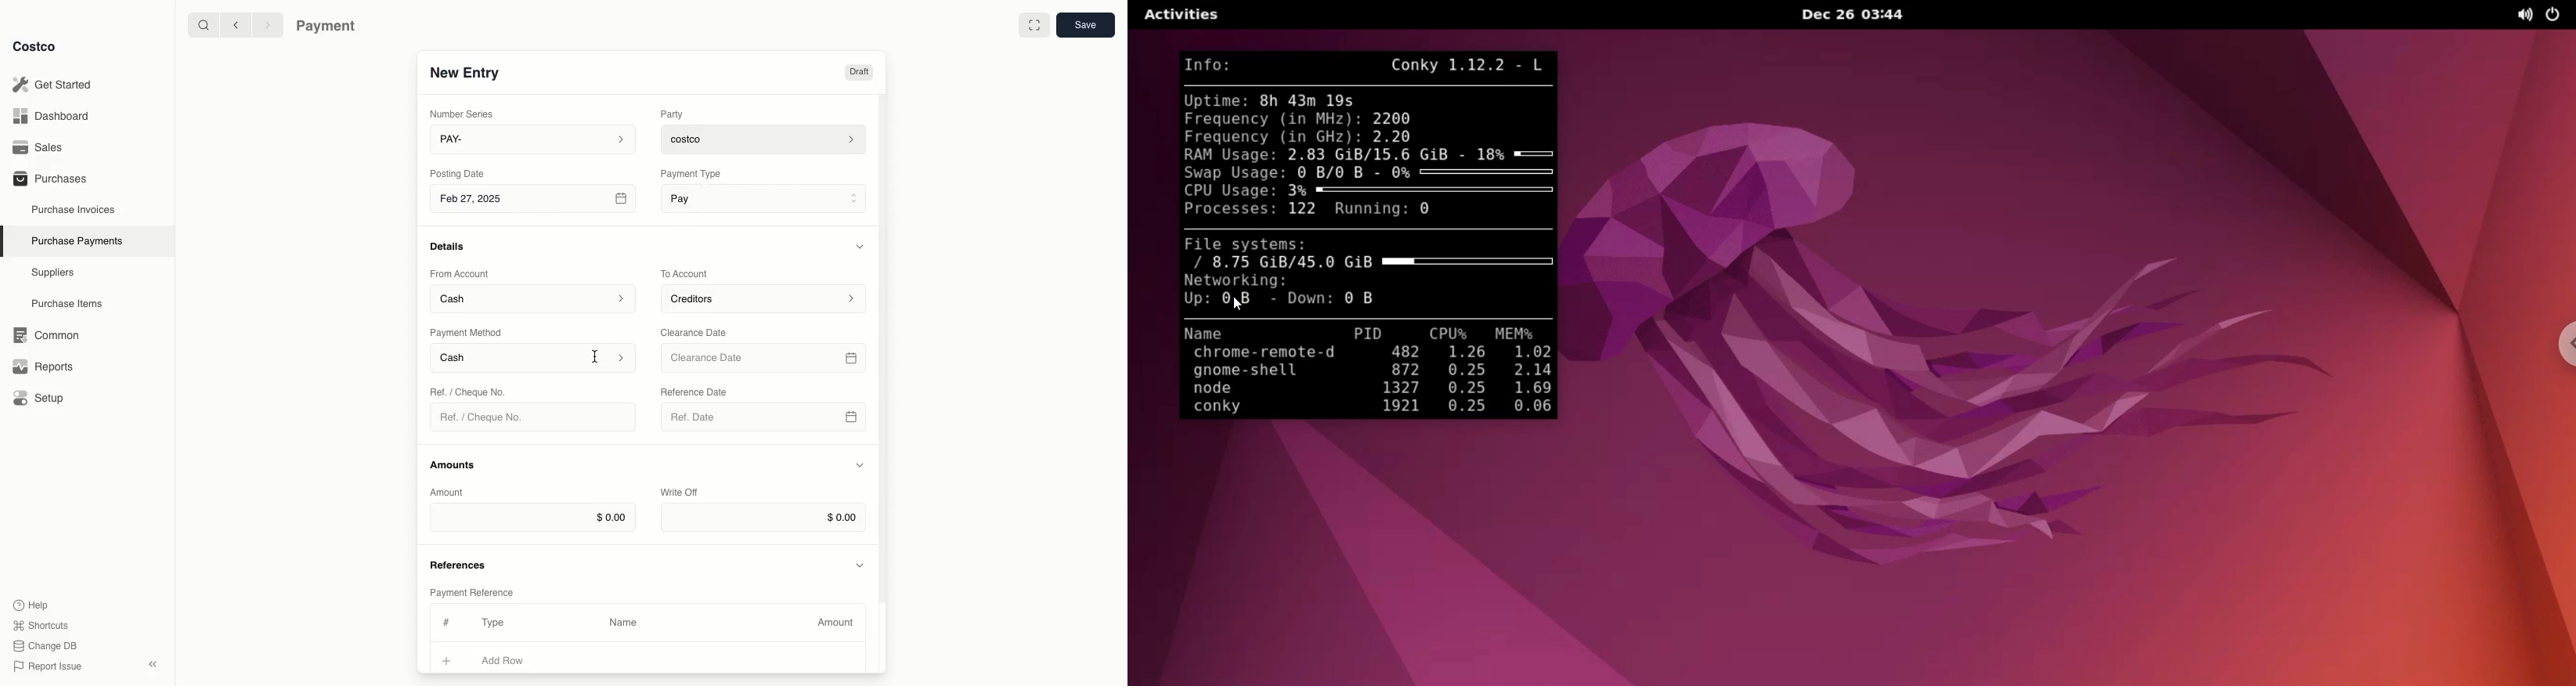  I want to click on Add Row, so click(513, 660).